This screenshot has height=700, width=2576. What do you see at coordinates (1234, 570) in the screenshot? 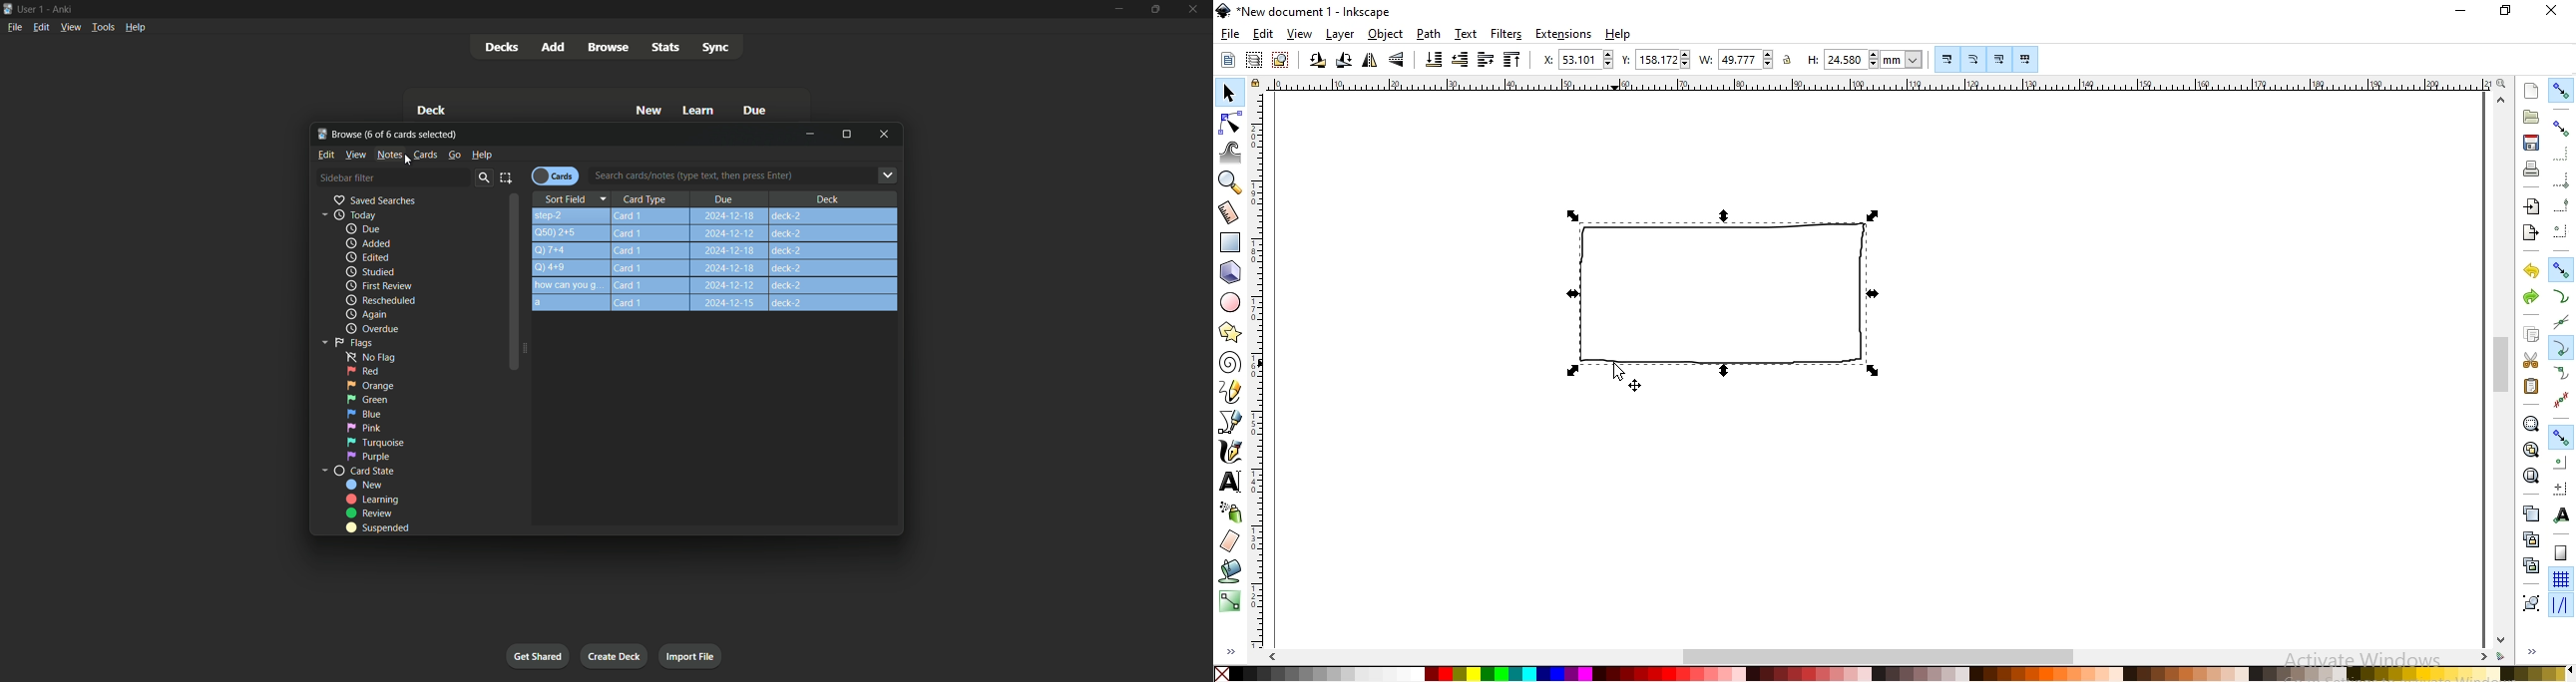
I see `fill bounded areas` at bounding box center [1234, 570].